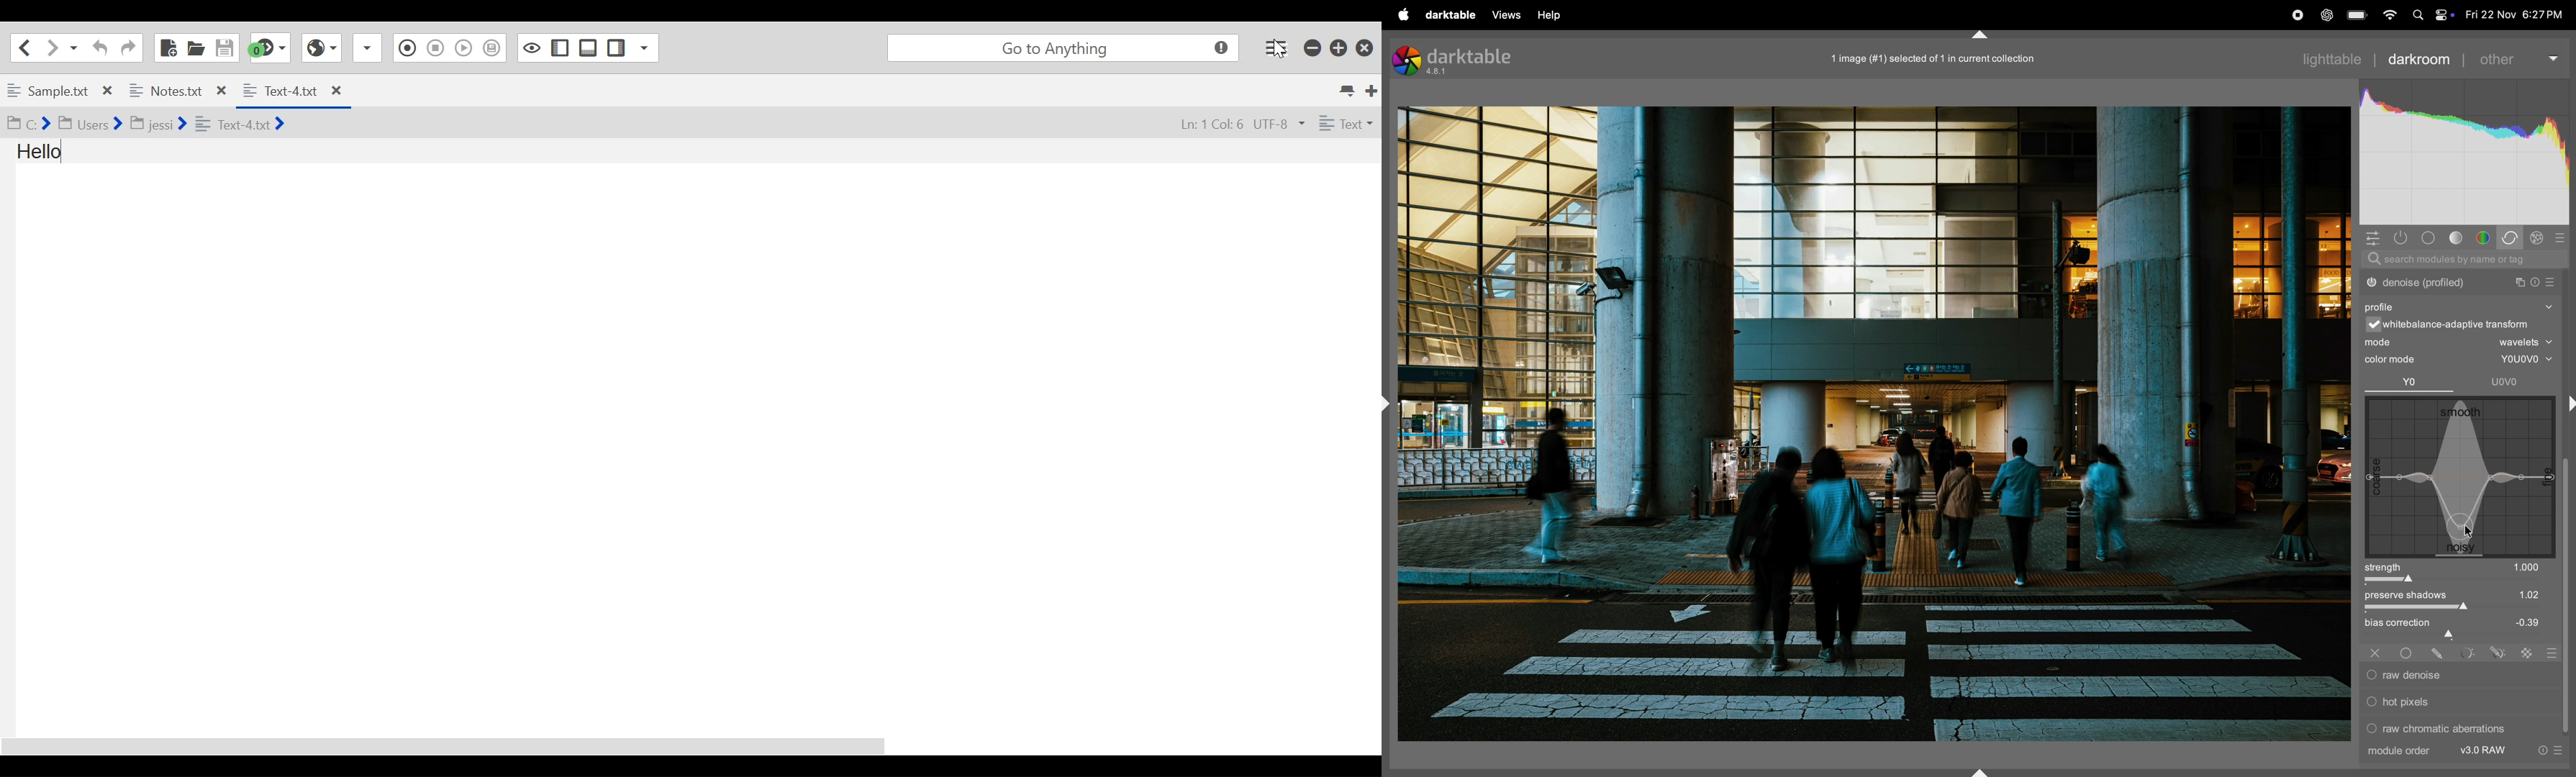  I want to click on darktable version, so click(1465, 57).